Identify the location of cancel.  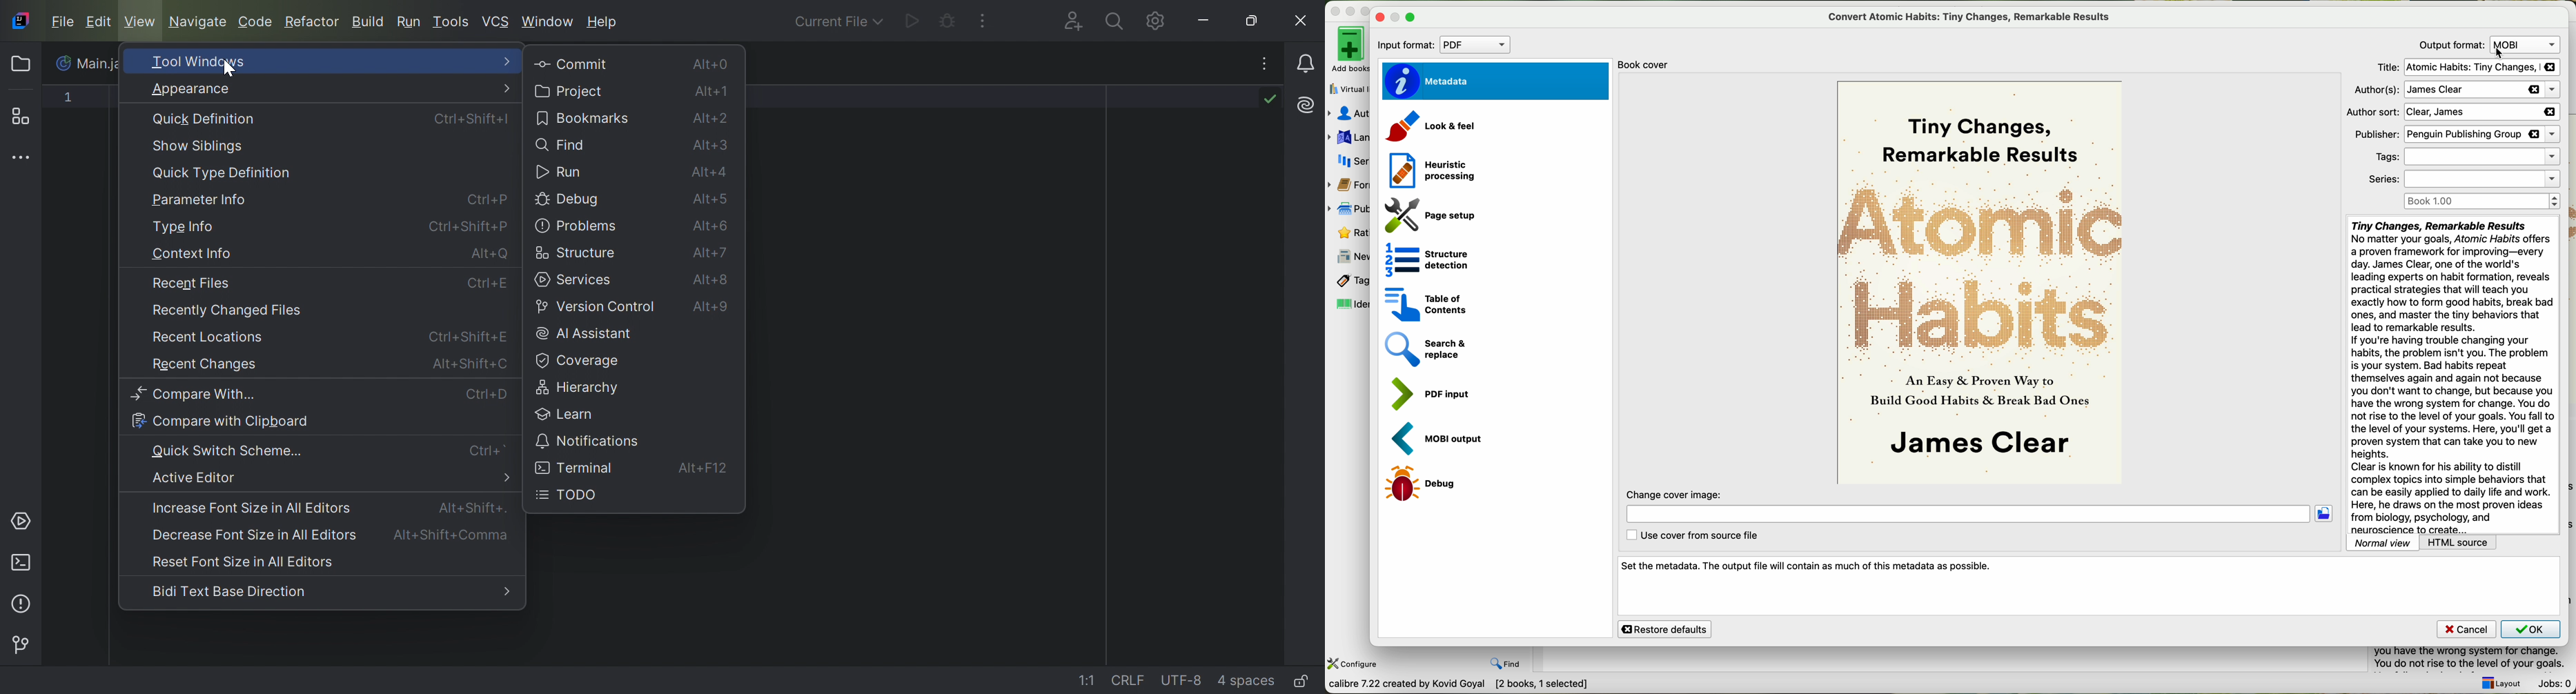
(2466, 628).